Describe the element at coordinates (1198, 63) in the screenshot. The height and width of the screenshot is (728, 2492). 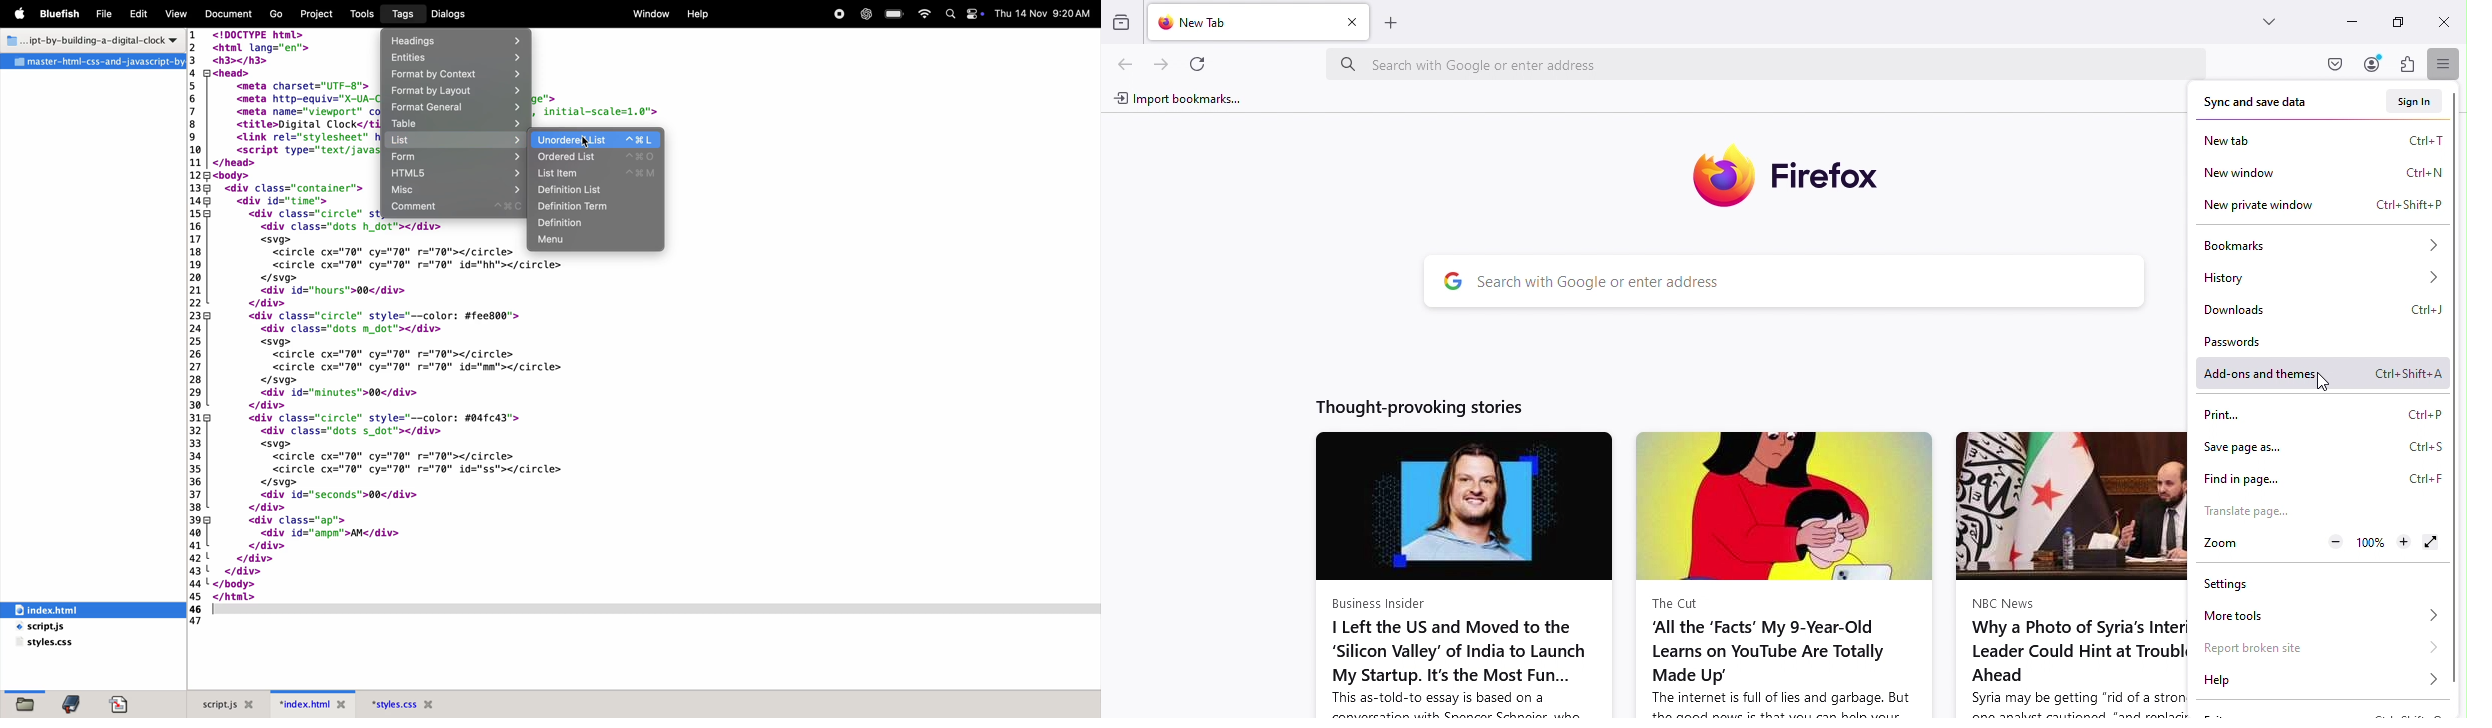
I see `Reload current page` at that location.